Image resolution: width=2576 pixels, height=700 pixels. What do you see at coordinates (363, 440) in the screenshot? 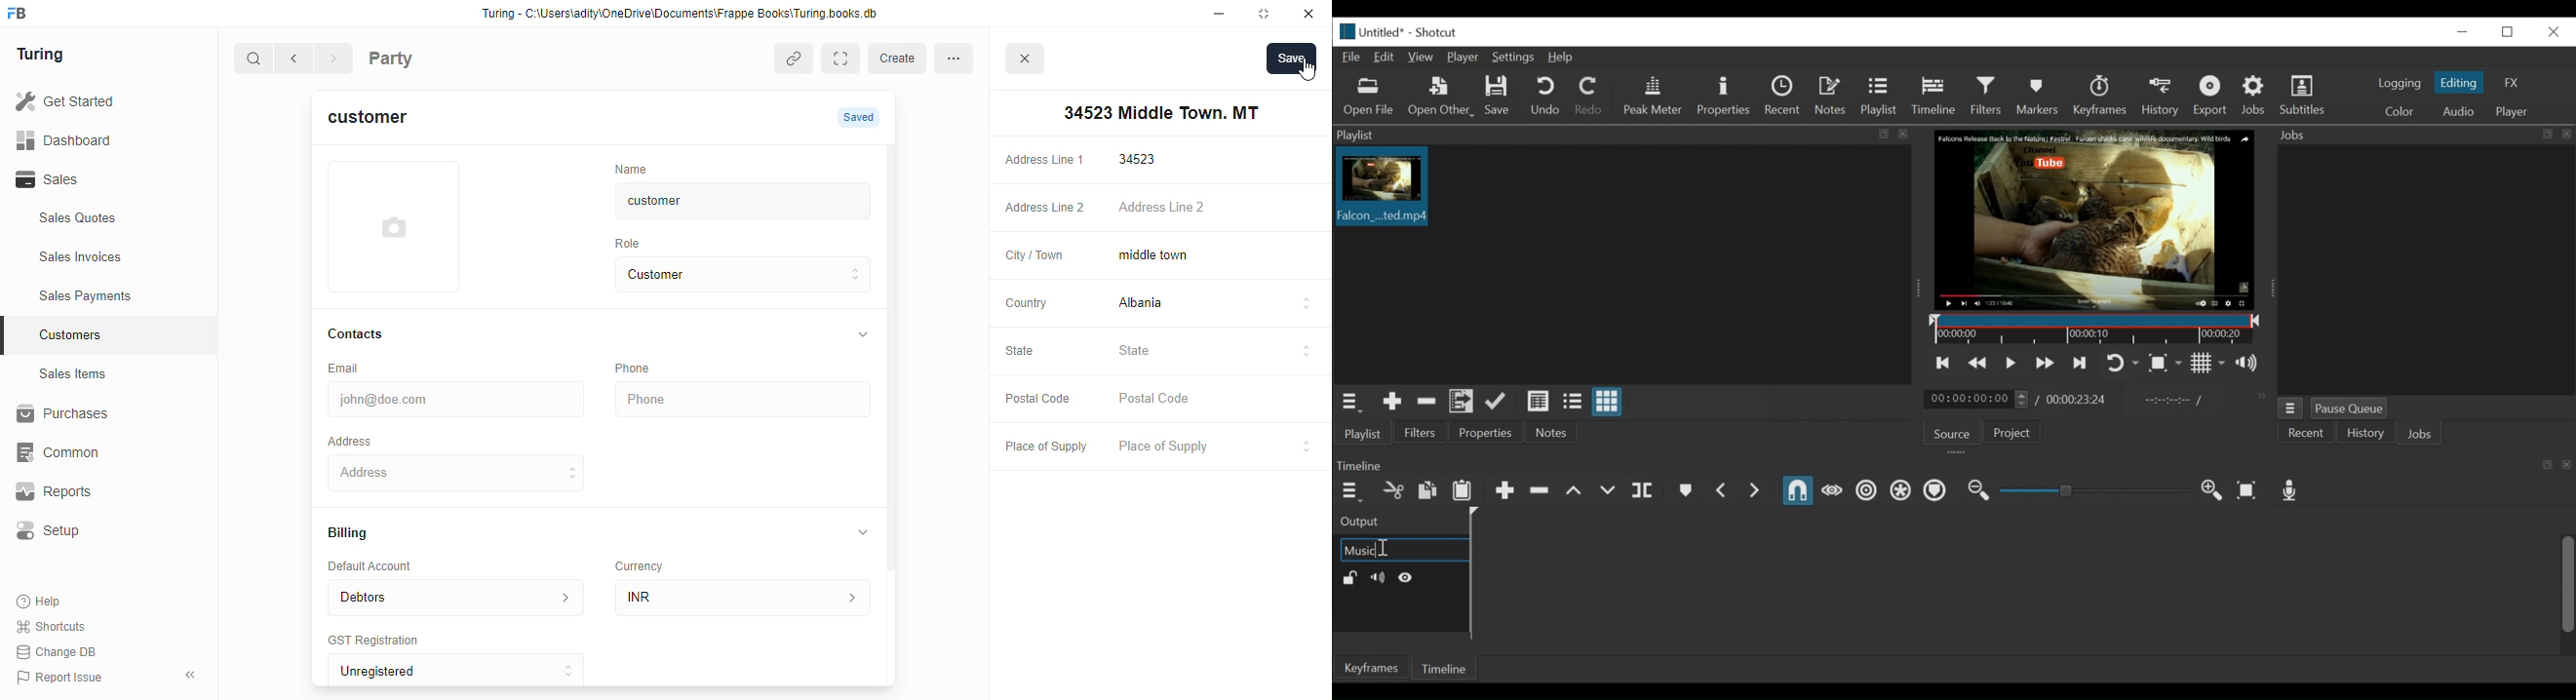
I see `Address` at bounding box center [363, 440].